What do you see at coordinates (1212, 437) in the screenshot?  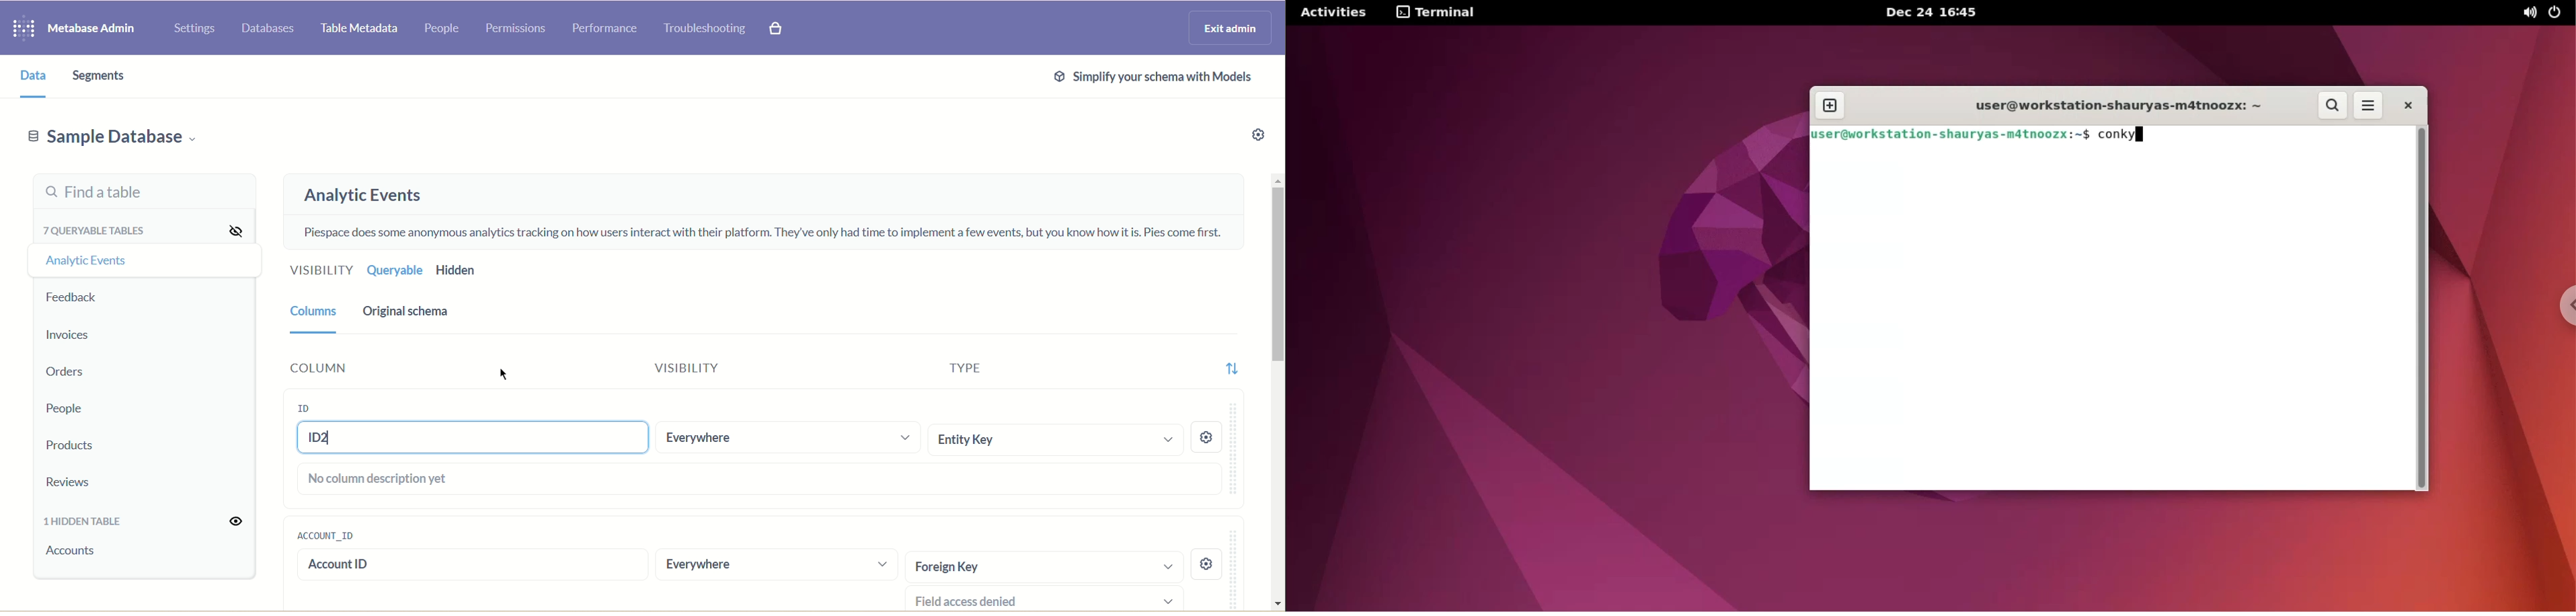 I see `Settings` at bounding box center [1212, 437].